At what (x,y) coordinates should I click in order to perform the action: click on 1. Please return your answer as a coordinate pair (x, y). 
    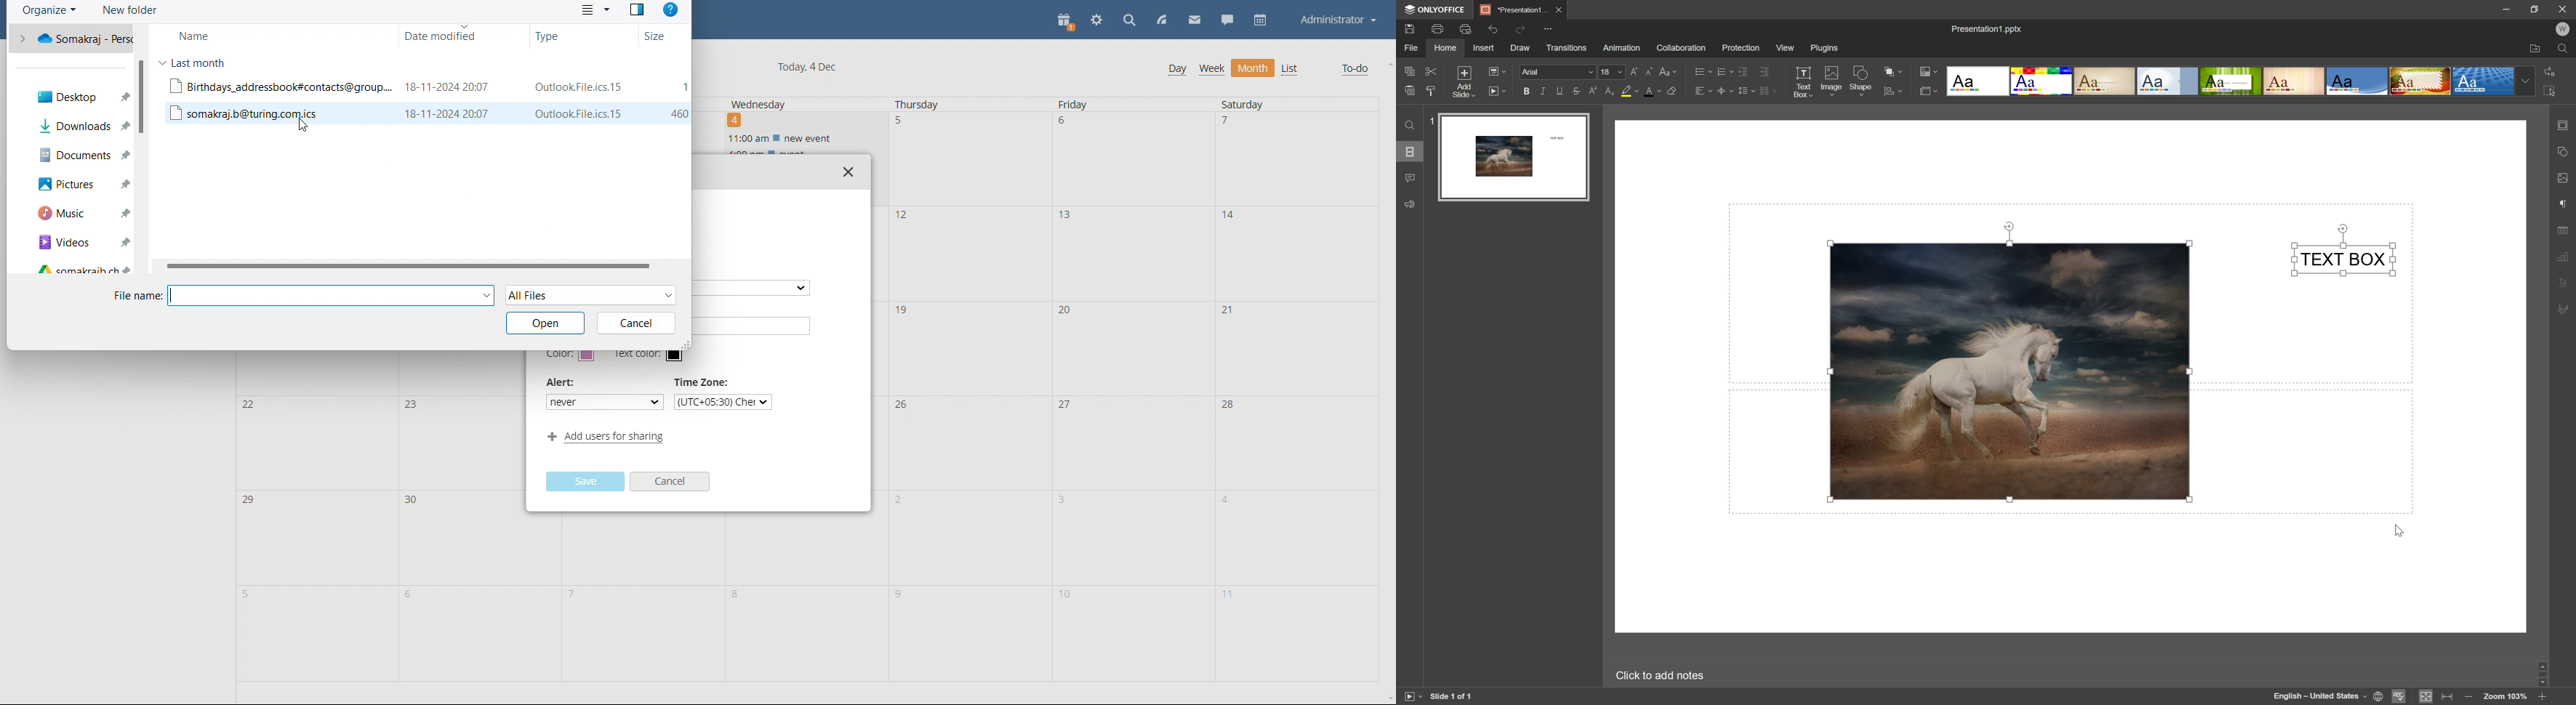
    Looking at the image, I should click on (1429, 119).